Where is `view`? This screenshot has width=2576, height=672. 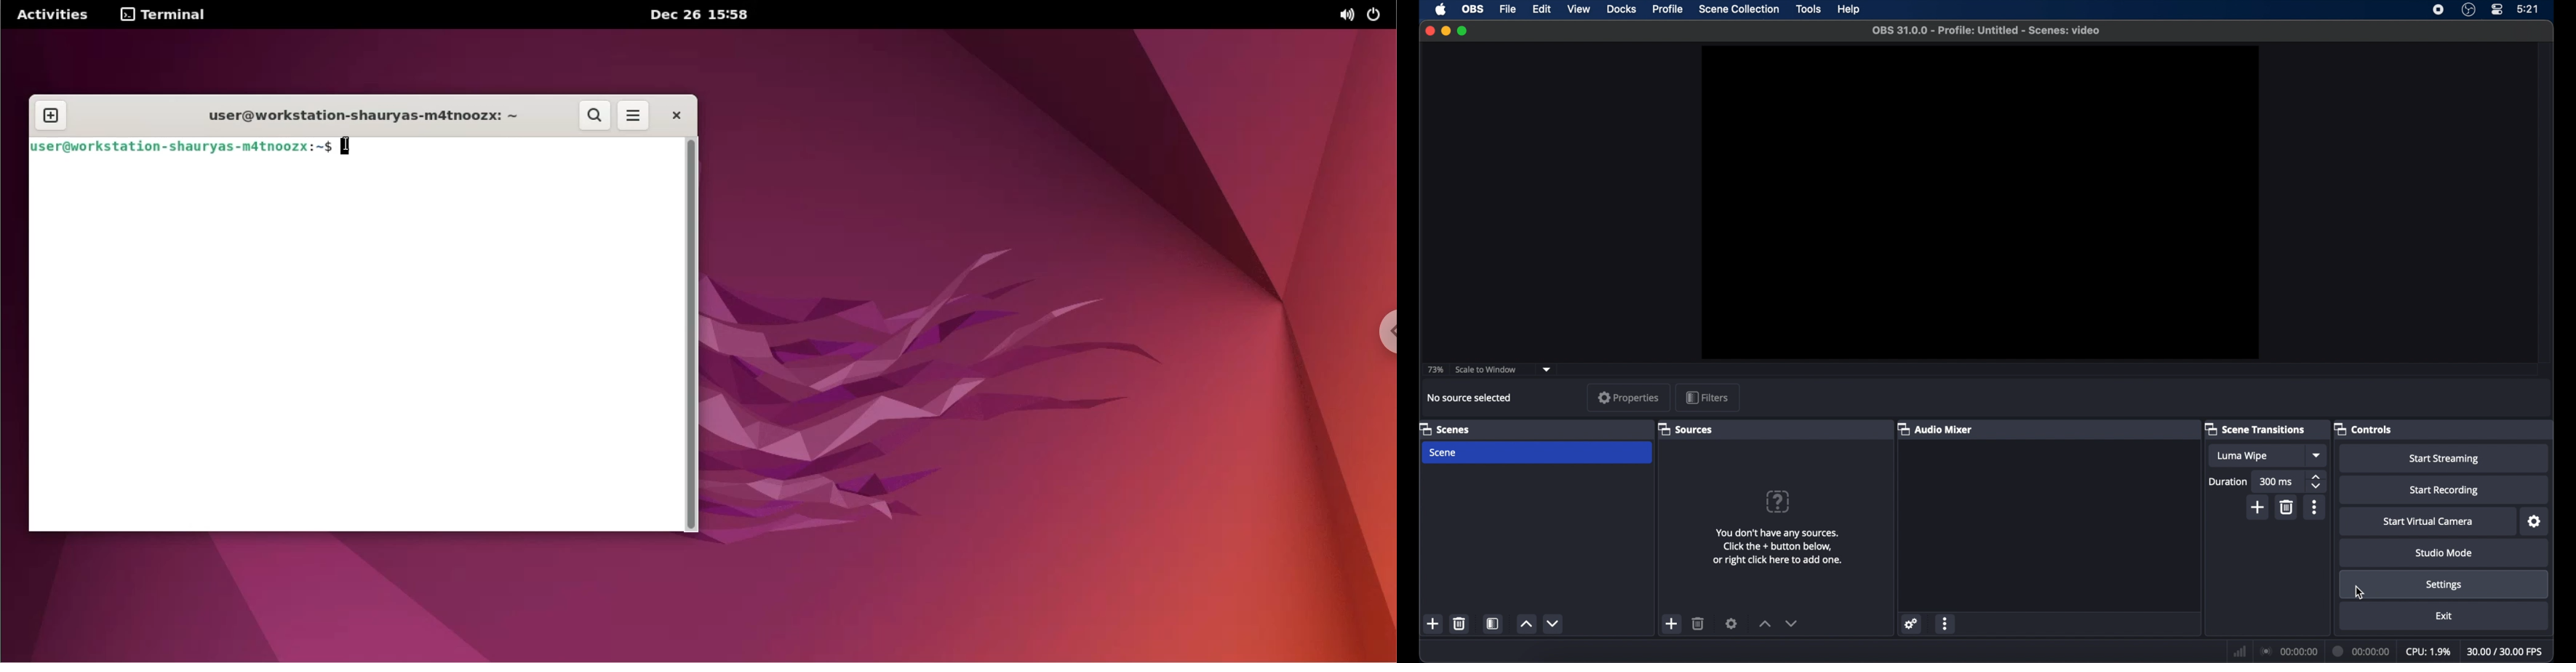
view is located at coordinates (1579, 9).